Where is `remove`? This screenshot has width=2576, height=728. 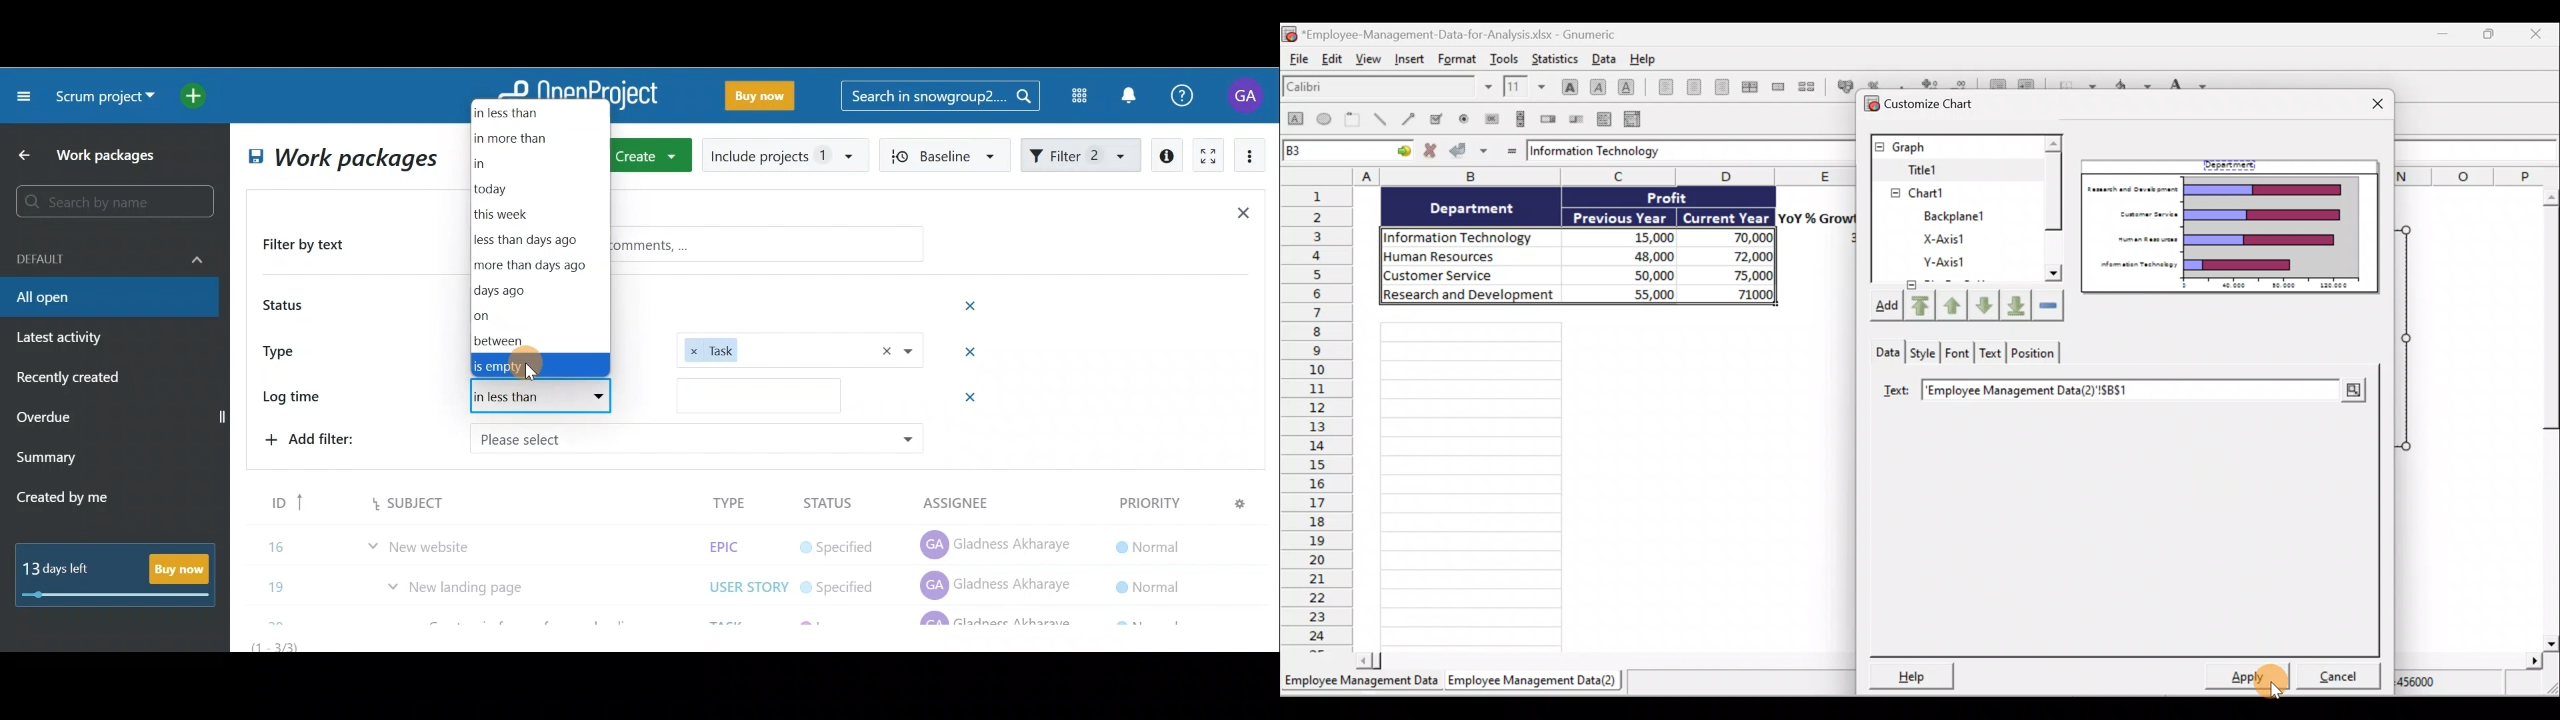
remove is located at coordinates (973, 400).